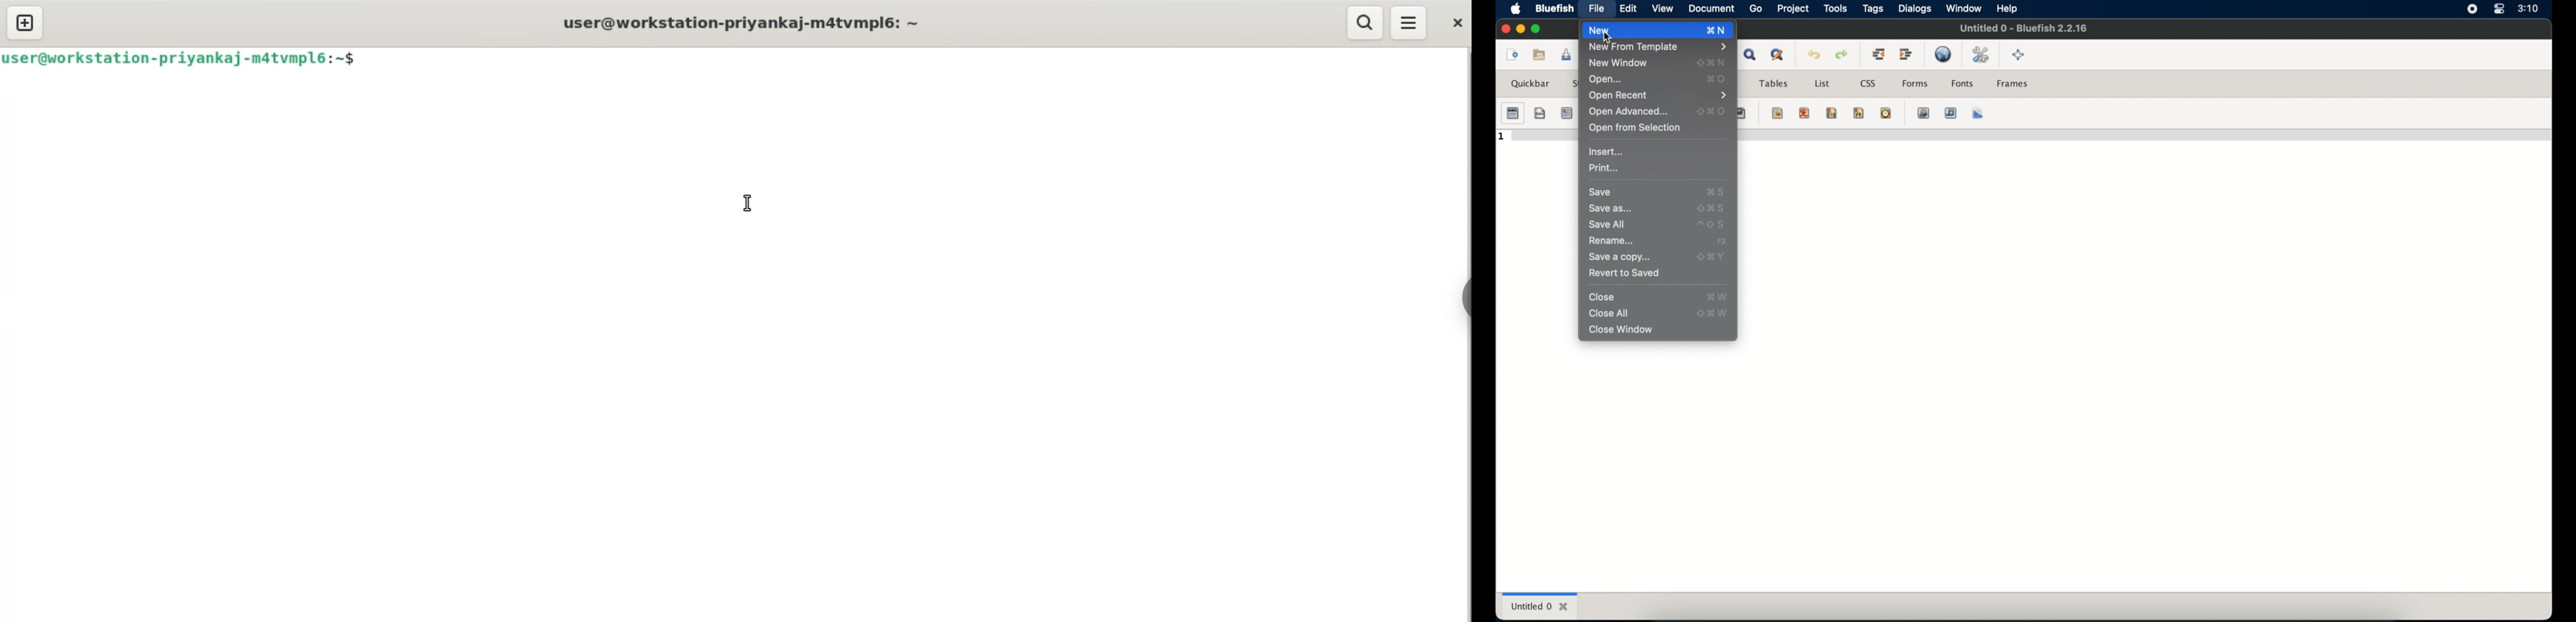 This screenshot has width=2576, height=644. What do you see at coordinates (1621, 330) in the screenshot?
I see `close window` at bounding box center [1621, 330].